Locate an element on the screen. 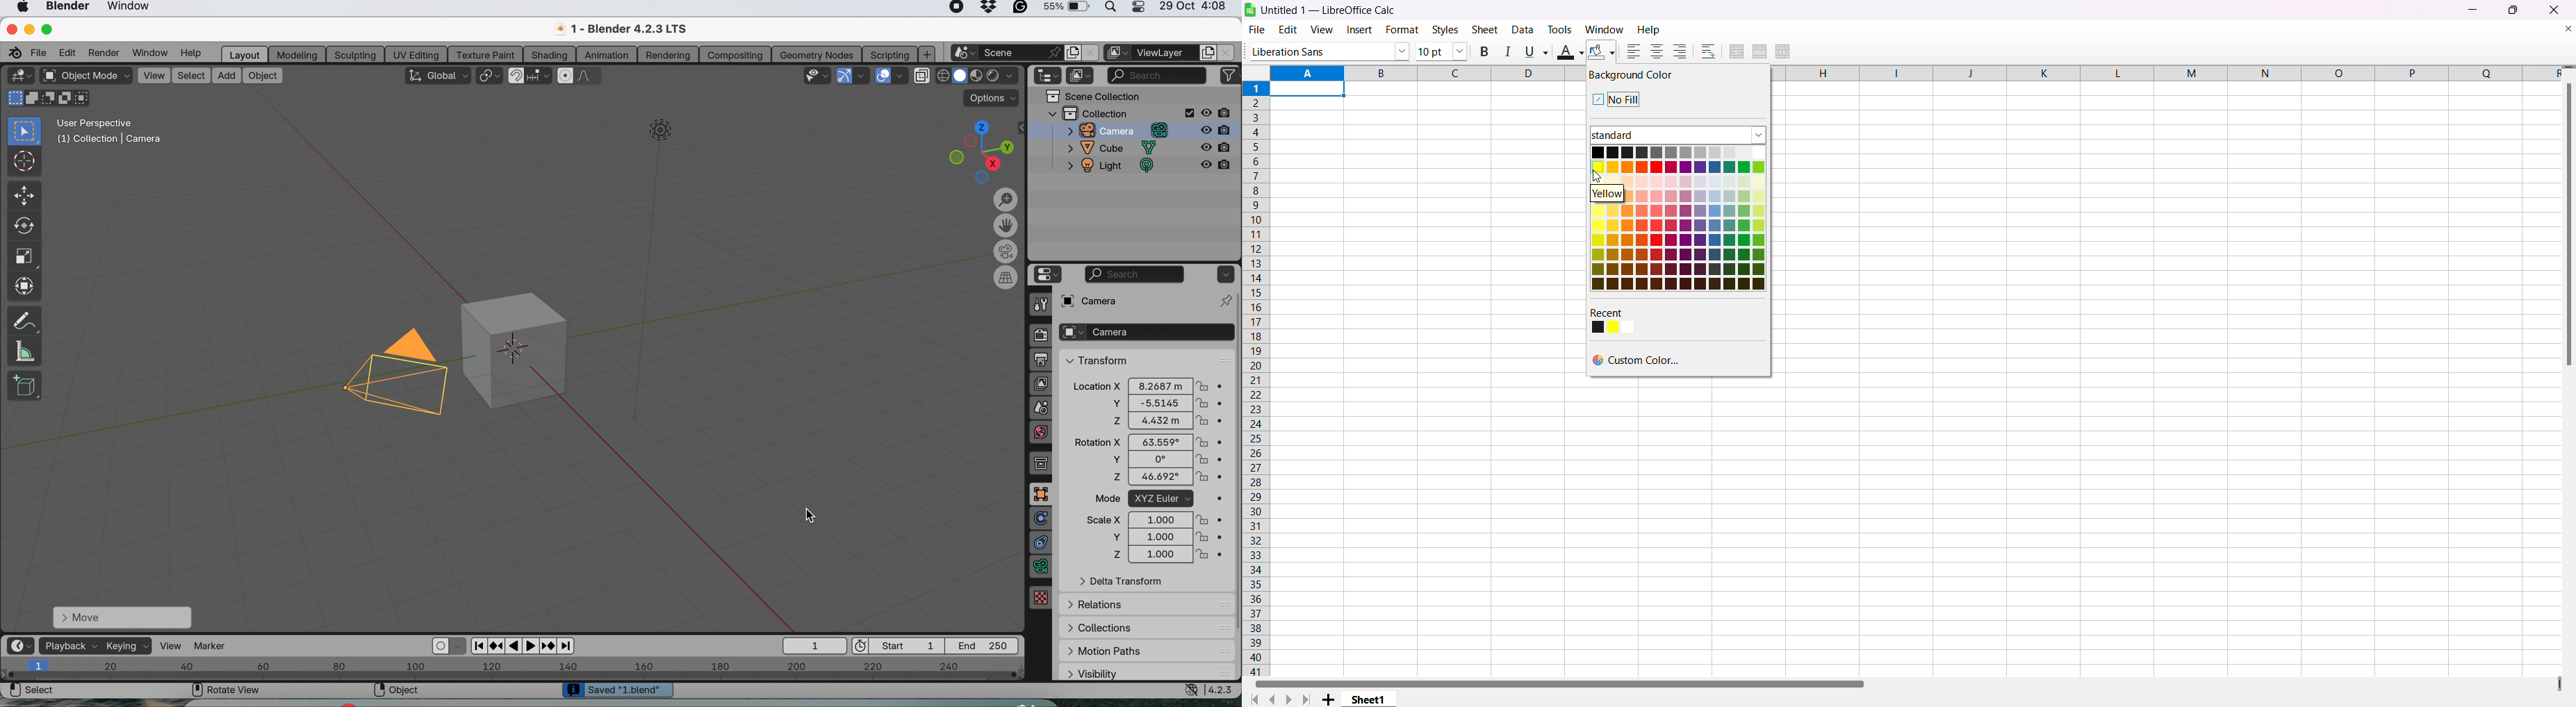 This screenshot has width=2576, height=728. close is located at coordinates (11, 28).